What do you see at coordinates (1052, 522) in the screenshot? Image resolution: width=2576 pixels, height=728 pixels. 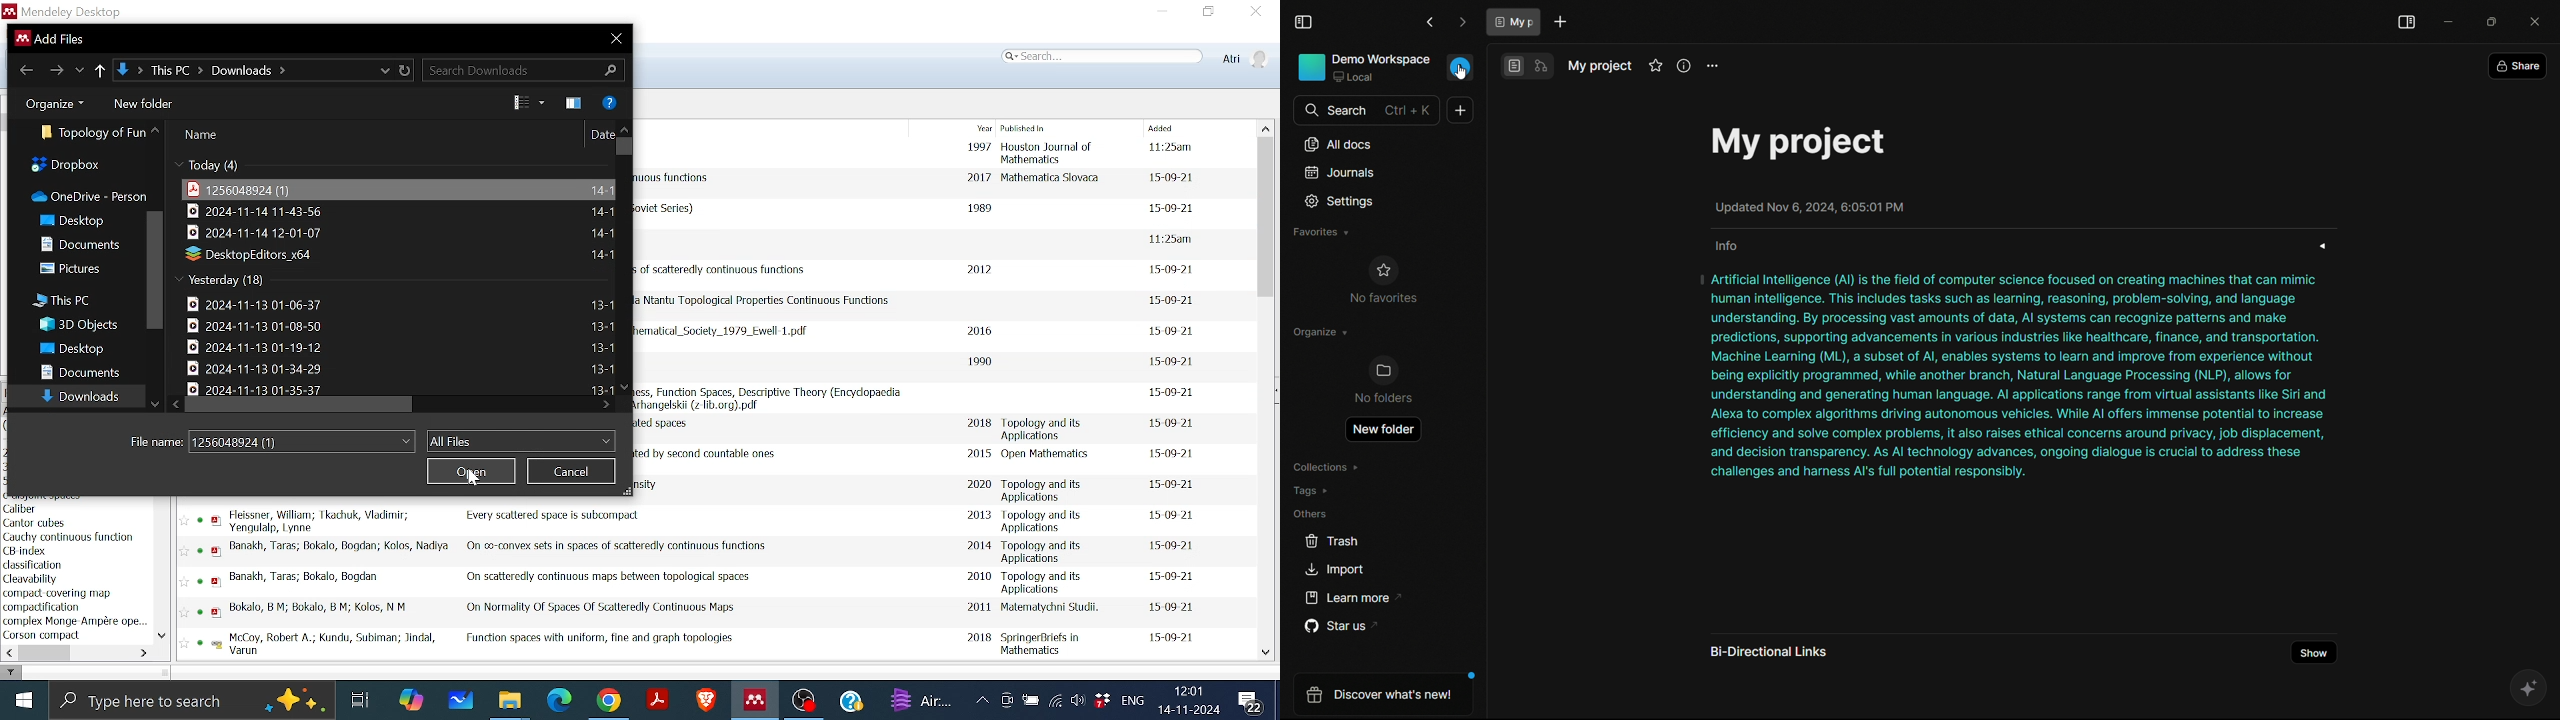 I see `Published in` at bounding box center [1052, 522].